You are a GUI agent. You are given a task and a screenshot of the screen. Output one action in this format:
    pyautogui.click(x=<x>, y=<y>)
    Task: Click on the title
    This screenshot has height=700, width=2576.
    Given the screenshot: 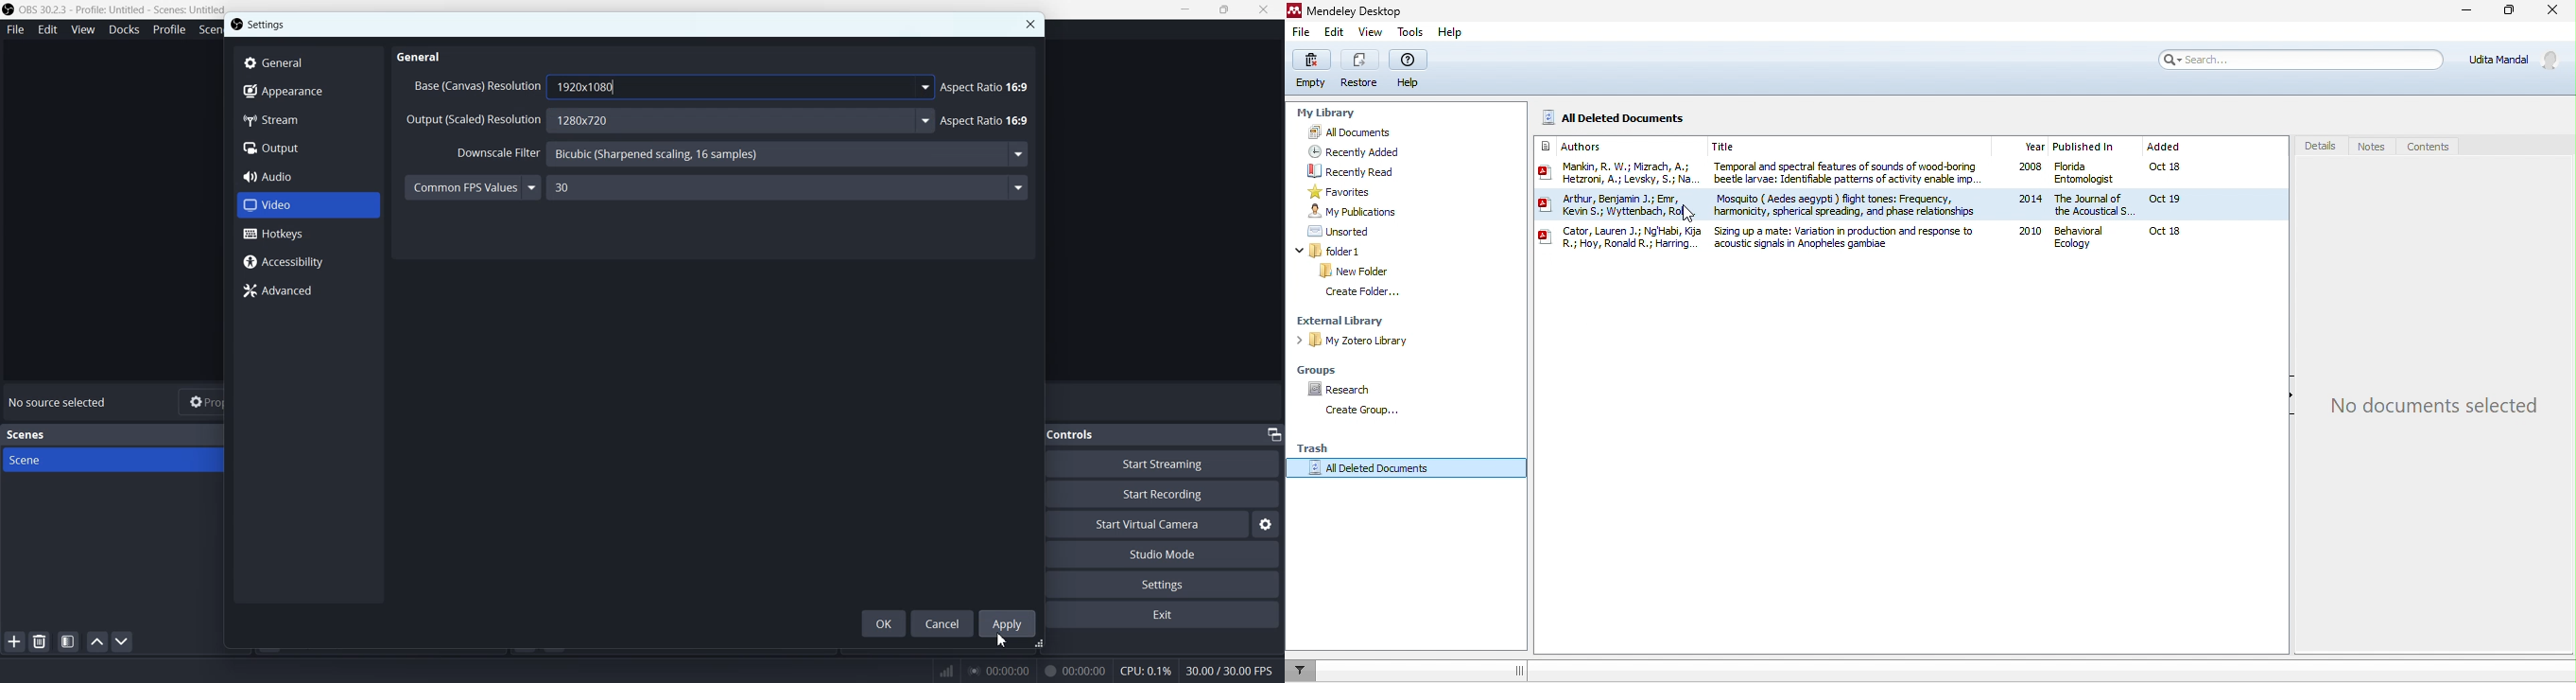 What is the action you would take?
    pyautogui.click(x=1748, y=144)
    